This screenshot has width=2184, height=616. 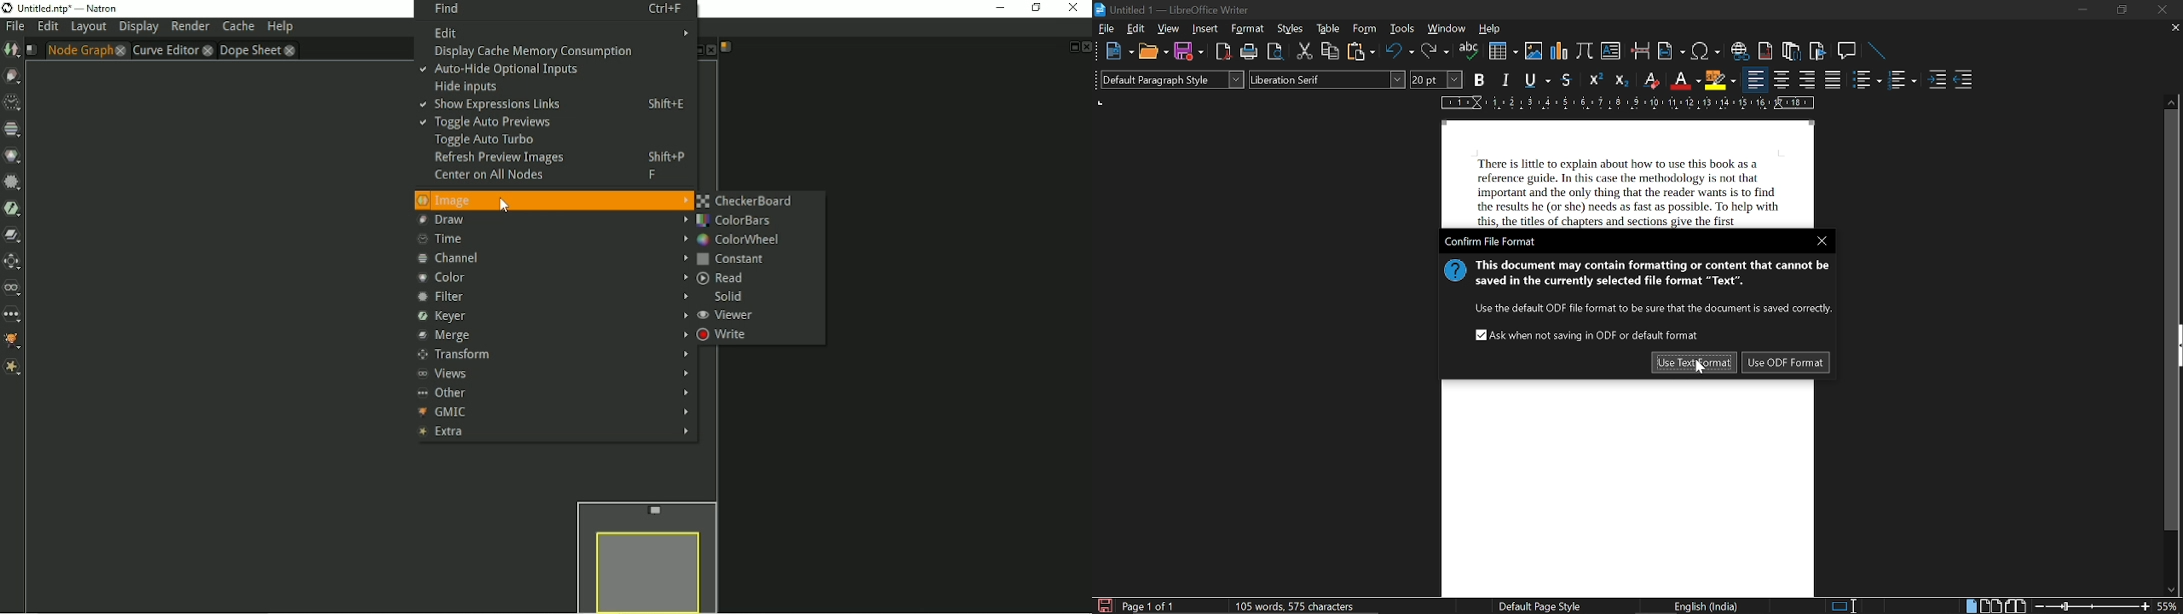 I want to click on language style, so click(x=1709, y=606).